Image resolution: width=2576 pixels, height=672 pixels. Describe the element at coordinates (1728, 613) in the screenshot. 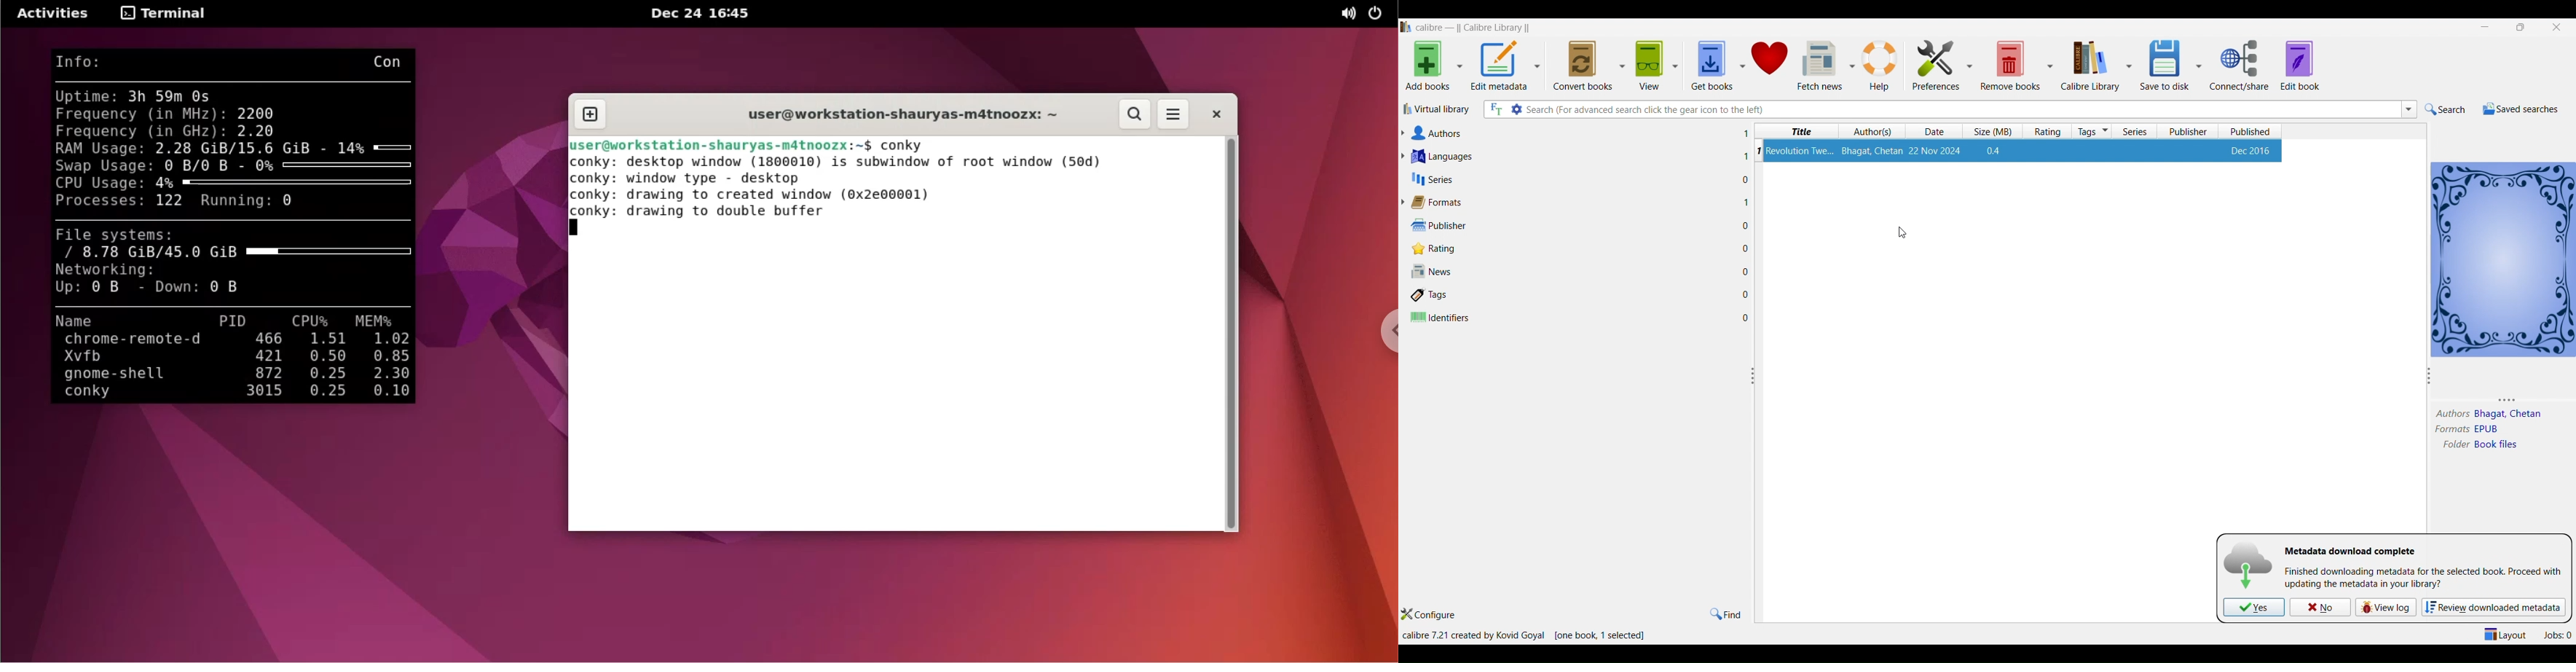

I see `find` at that location.